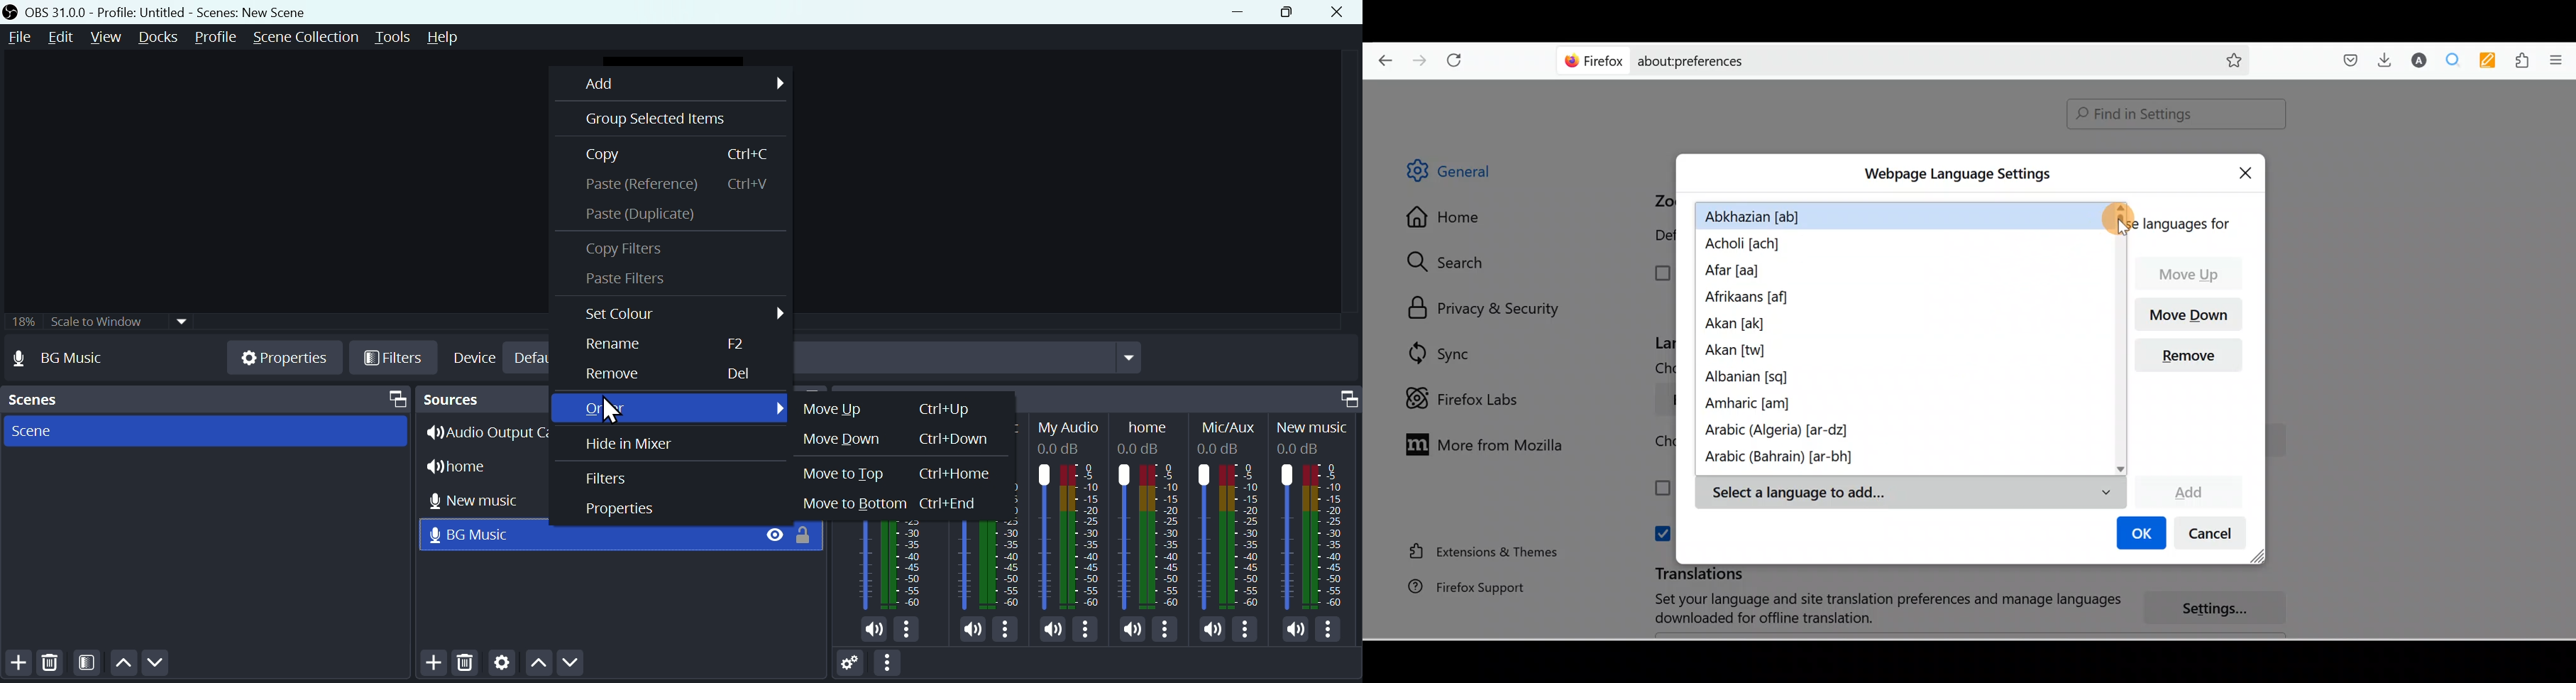  I want to click on Mute /Unmute, so click(1294, 630).